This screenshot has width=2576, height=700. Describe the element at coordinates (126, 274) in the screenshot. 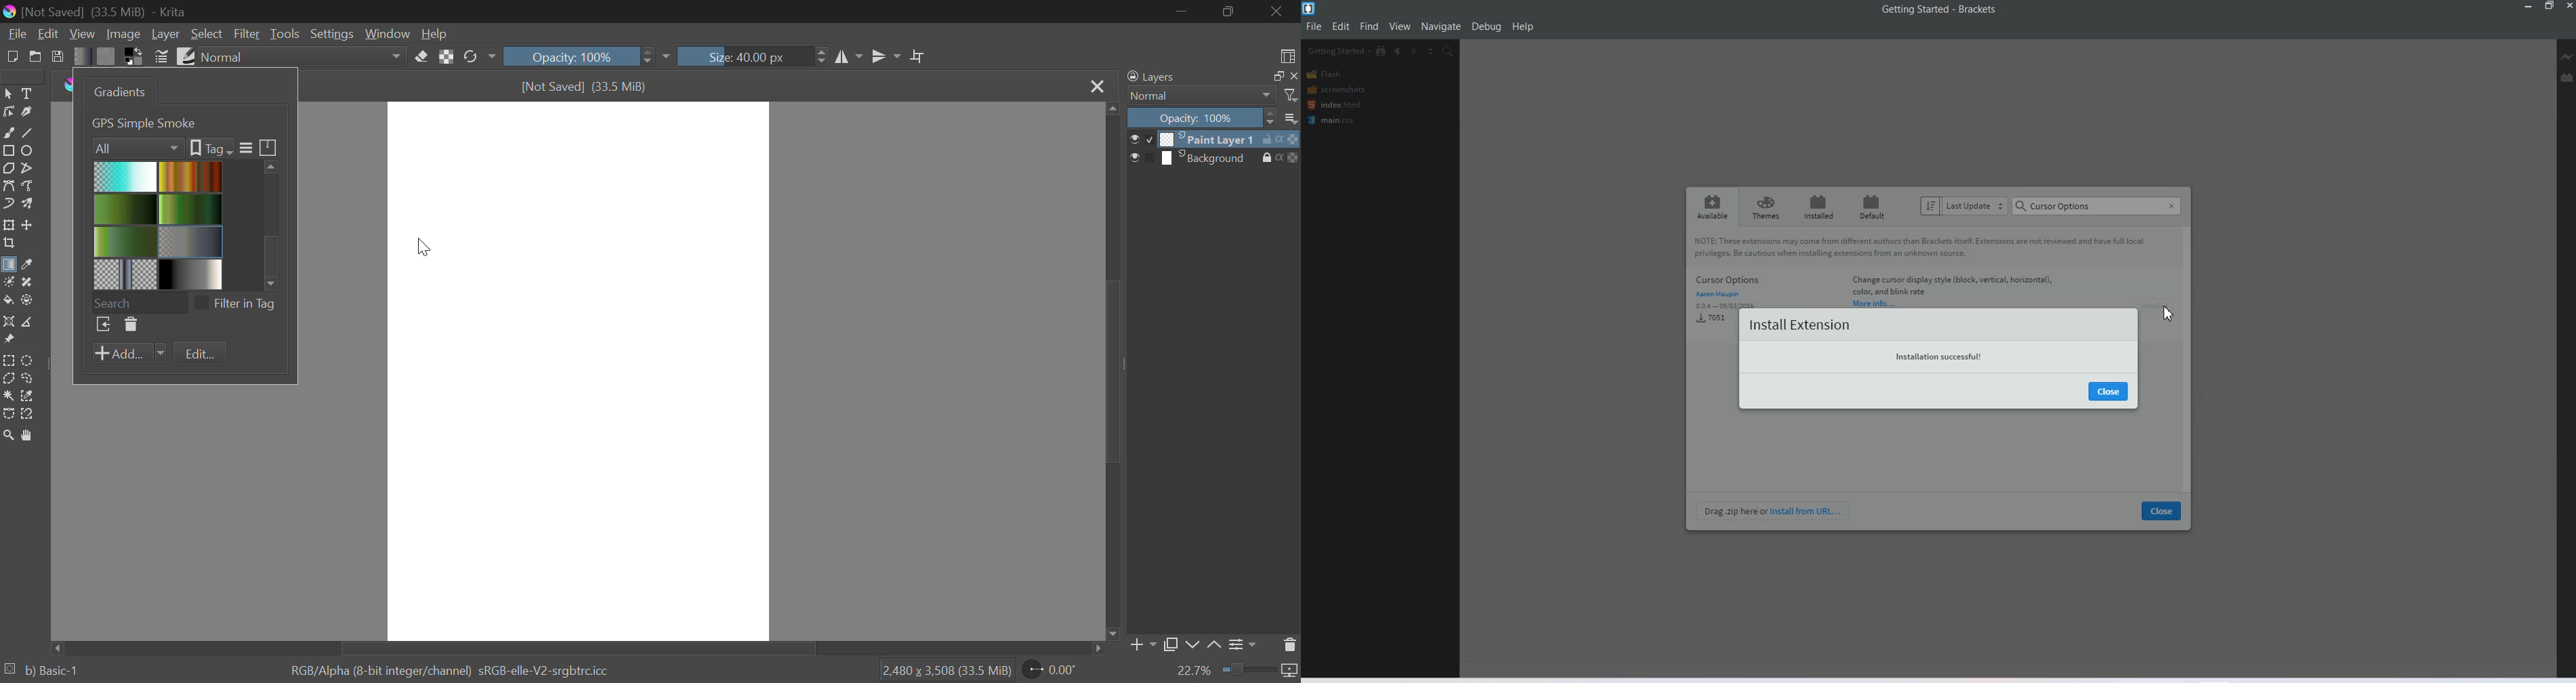

I see `Gradient 7` at that location.